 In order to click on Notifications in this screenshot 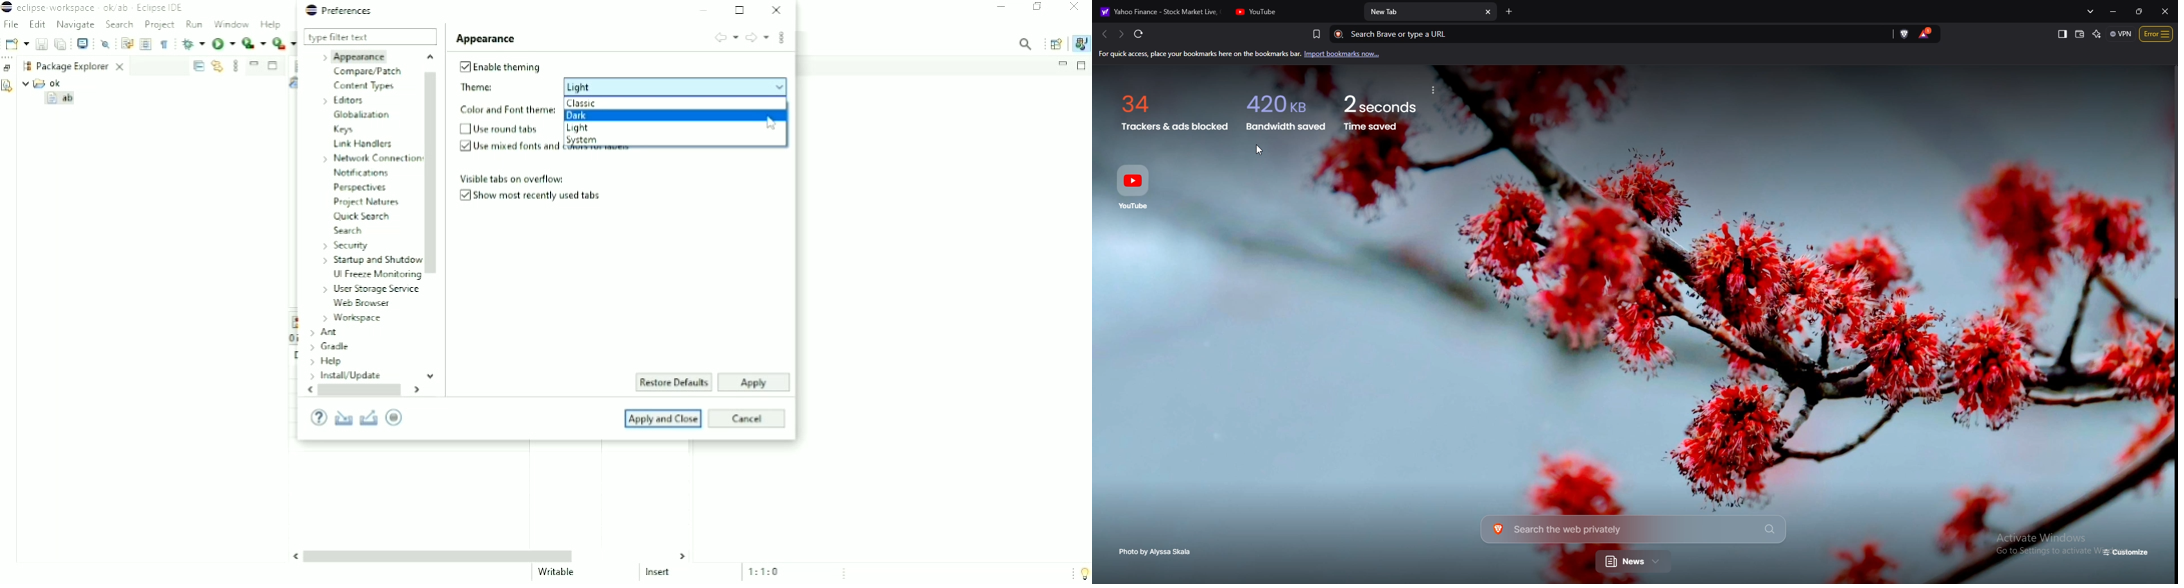, I will do `click(363, 174)`.